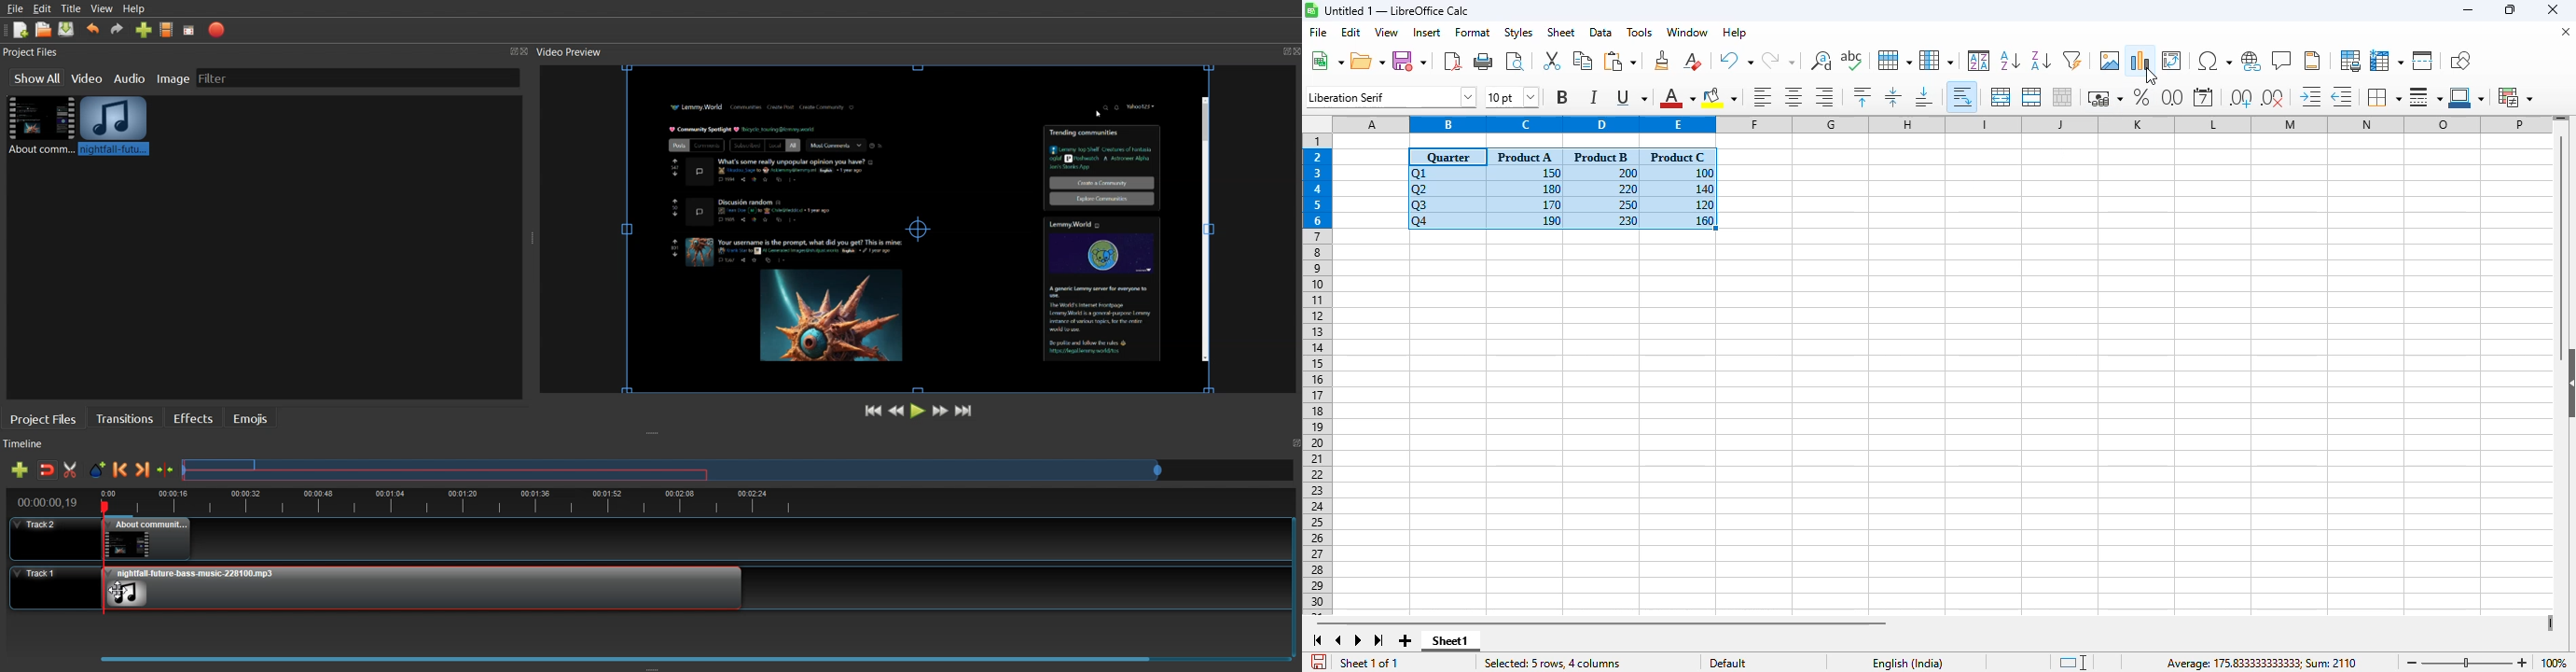  I want to click on horizontal scroll bar, so click(1600, 623).